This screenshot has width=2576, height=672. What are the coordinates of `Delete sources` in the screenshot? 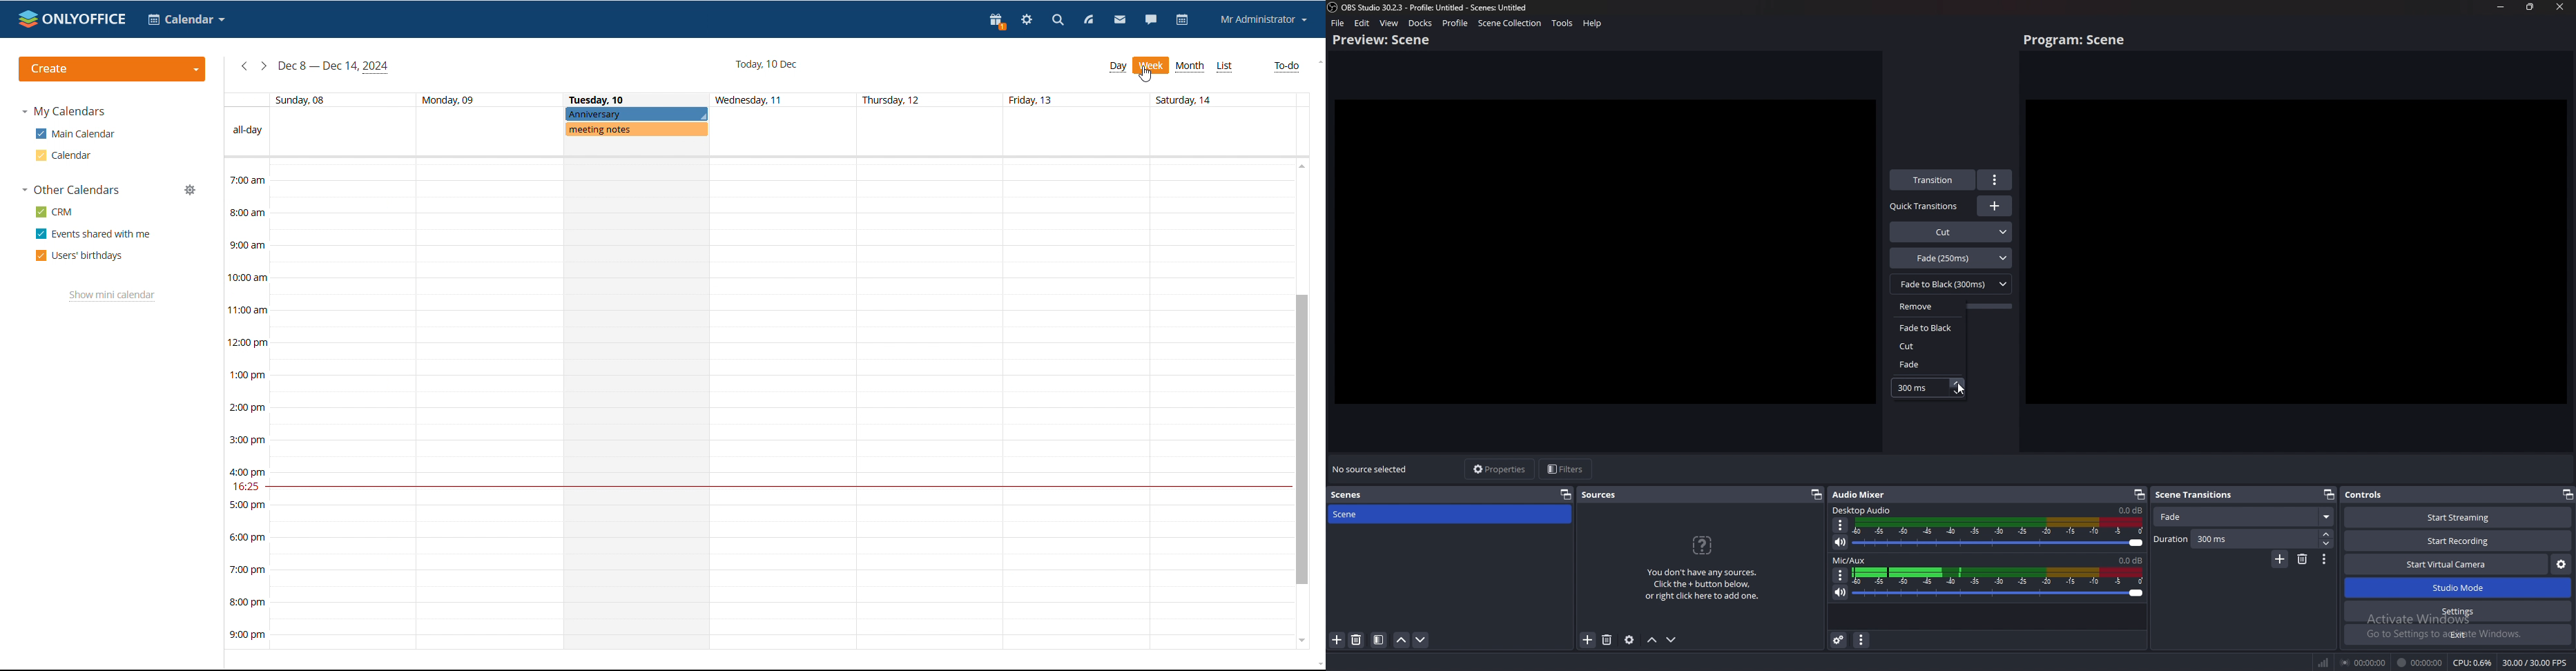 It's located at (1606, 640).